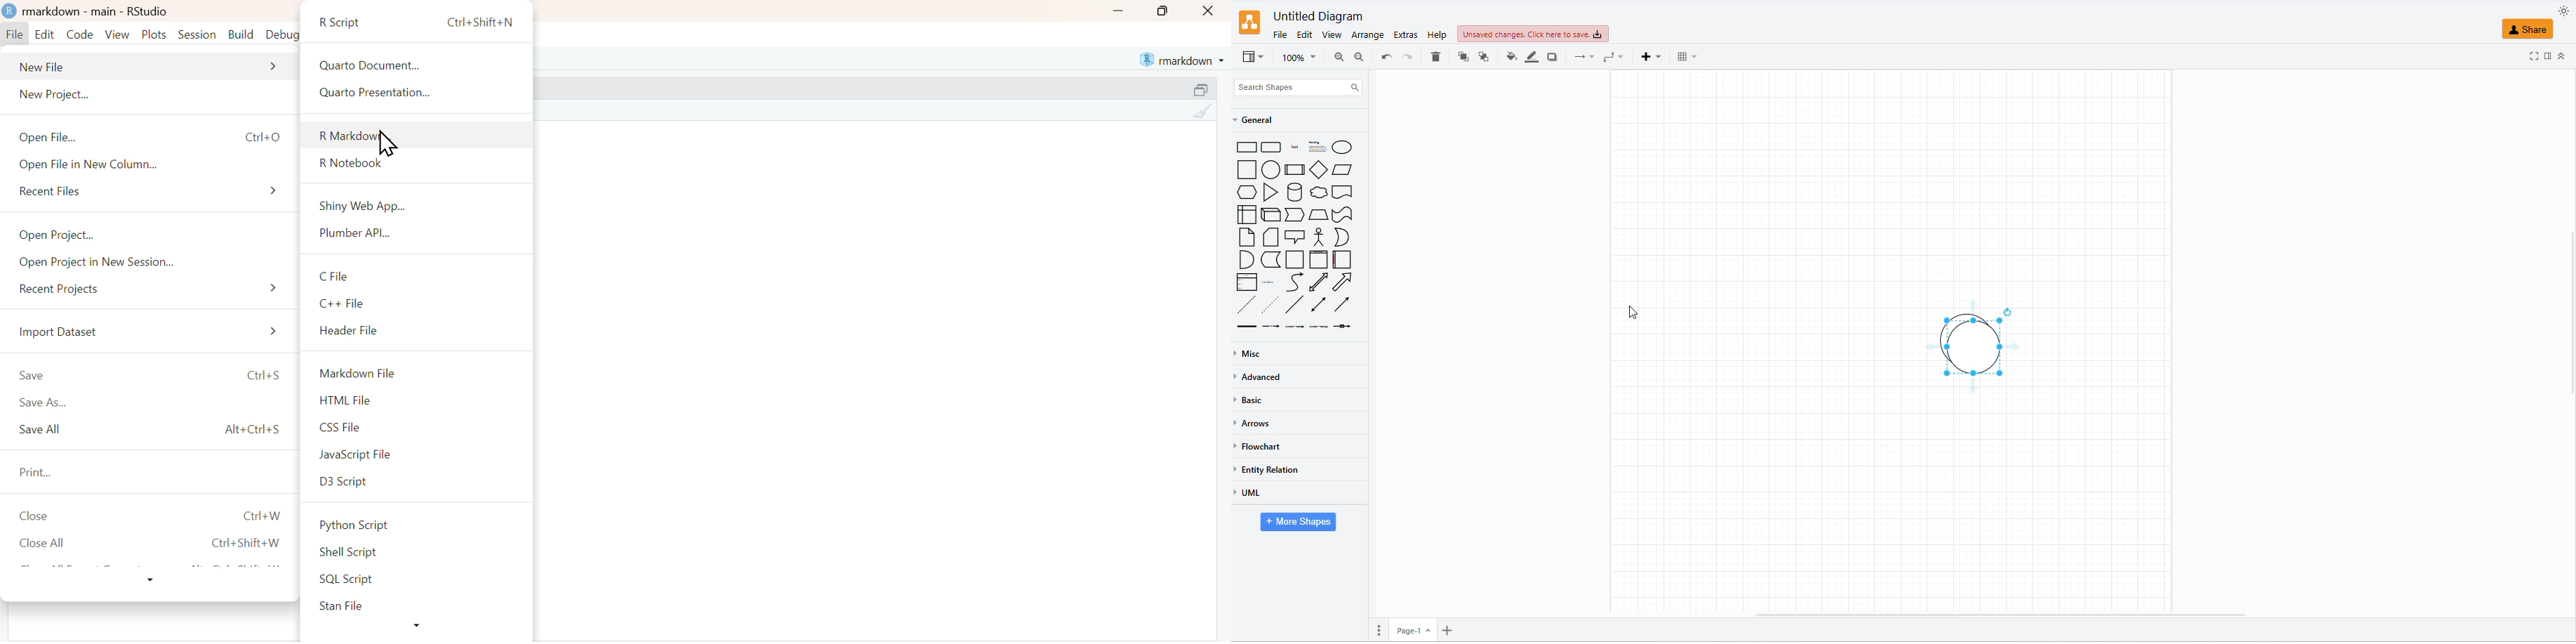 This screenshot has height=644, width=2576. Describe the element at coordinates (155, 264) in the screenshot. I see `open project in new session` at that location.